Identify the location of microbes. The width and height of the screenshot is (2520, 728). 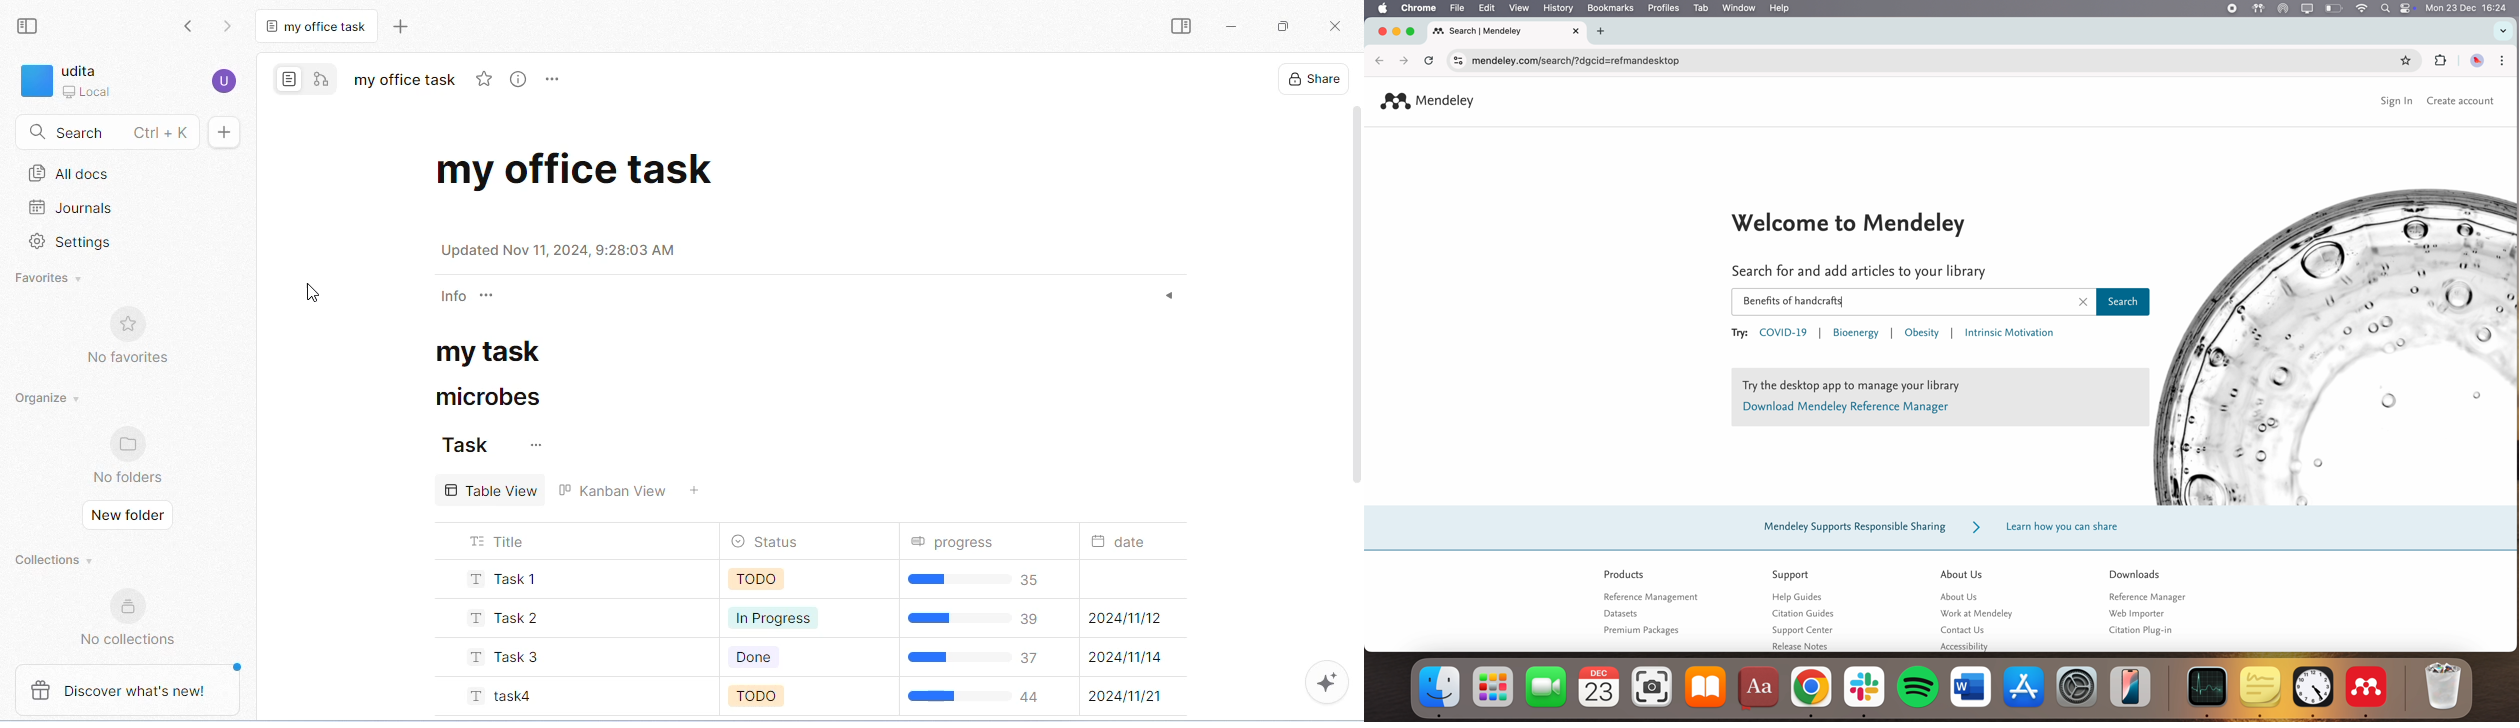
(483, 397).